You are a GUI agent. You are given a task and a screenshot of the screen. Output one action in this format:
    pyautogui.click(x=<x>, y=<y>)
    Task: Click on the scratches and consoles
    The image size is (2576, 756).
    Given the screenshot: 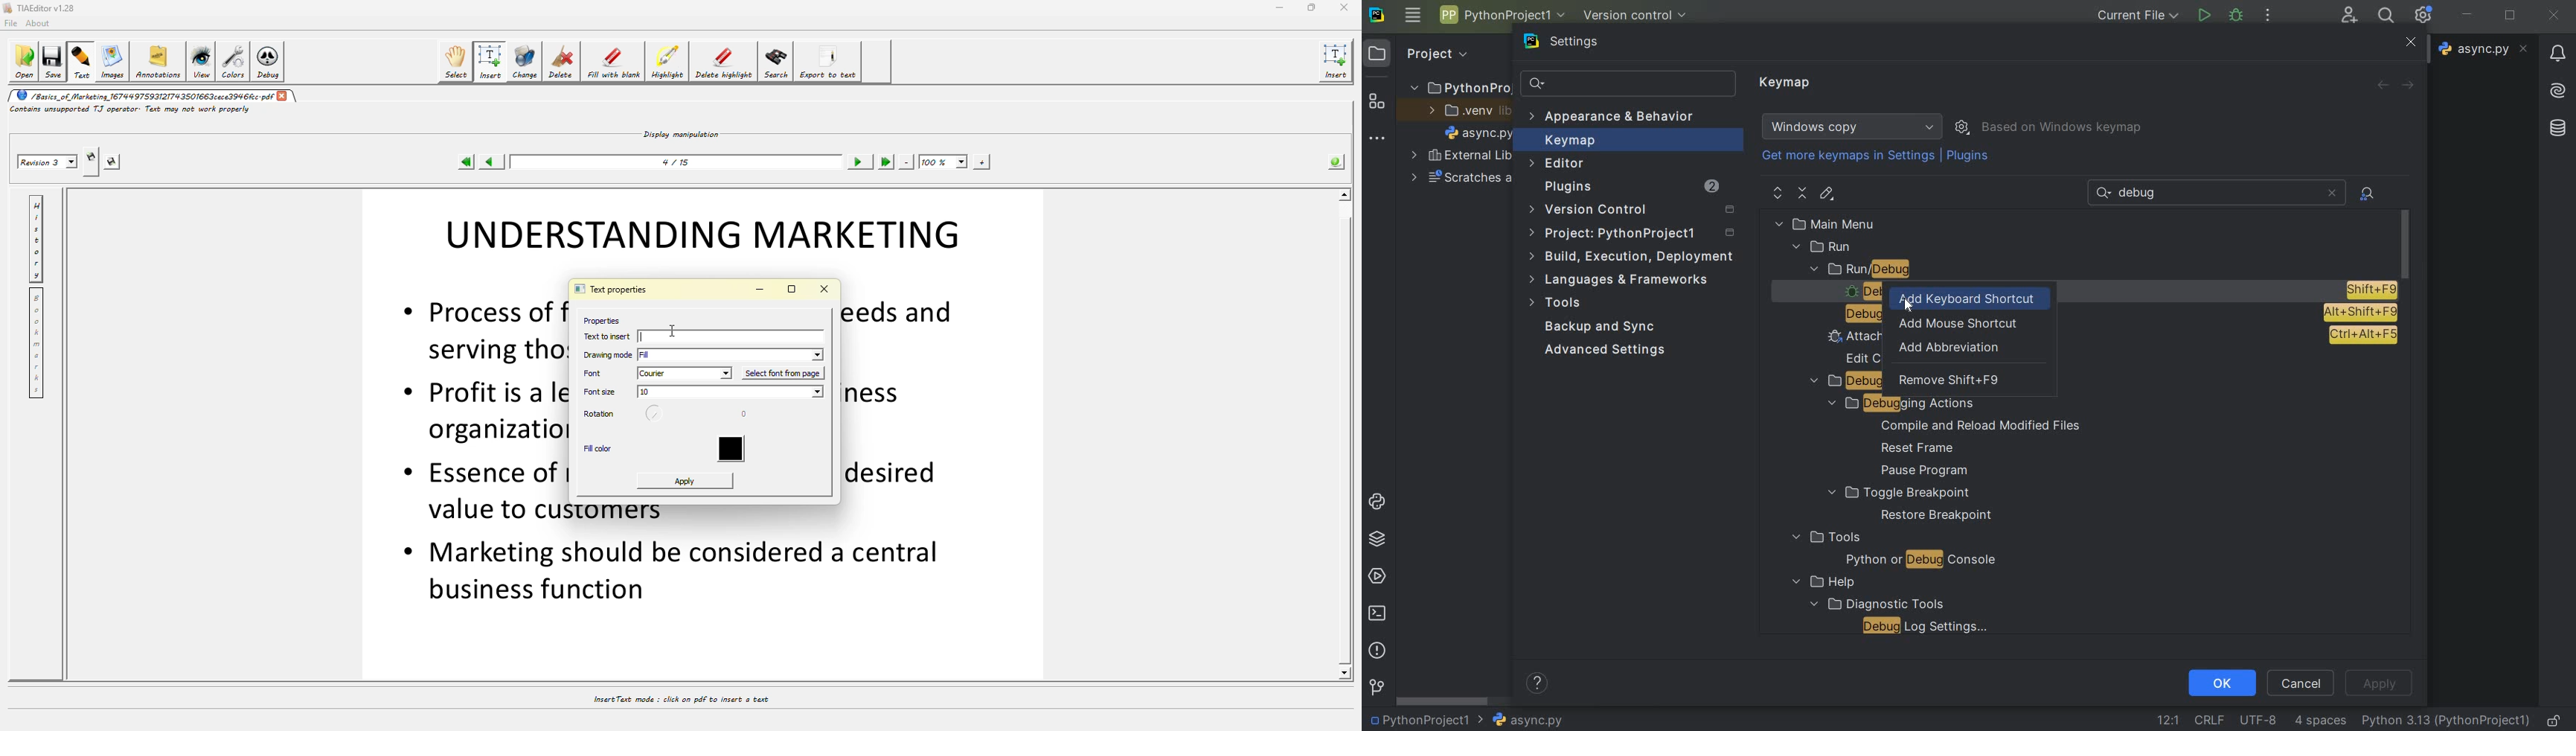 What is the action you would take?
    pyautogui.click(x=1462, y=179)
    